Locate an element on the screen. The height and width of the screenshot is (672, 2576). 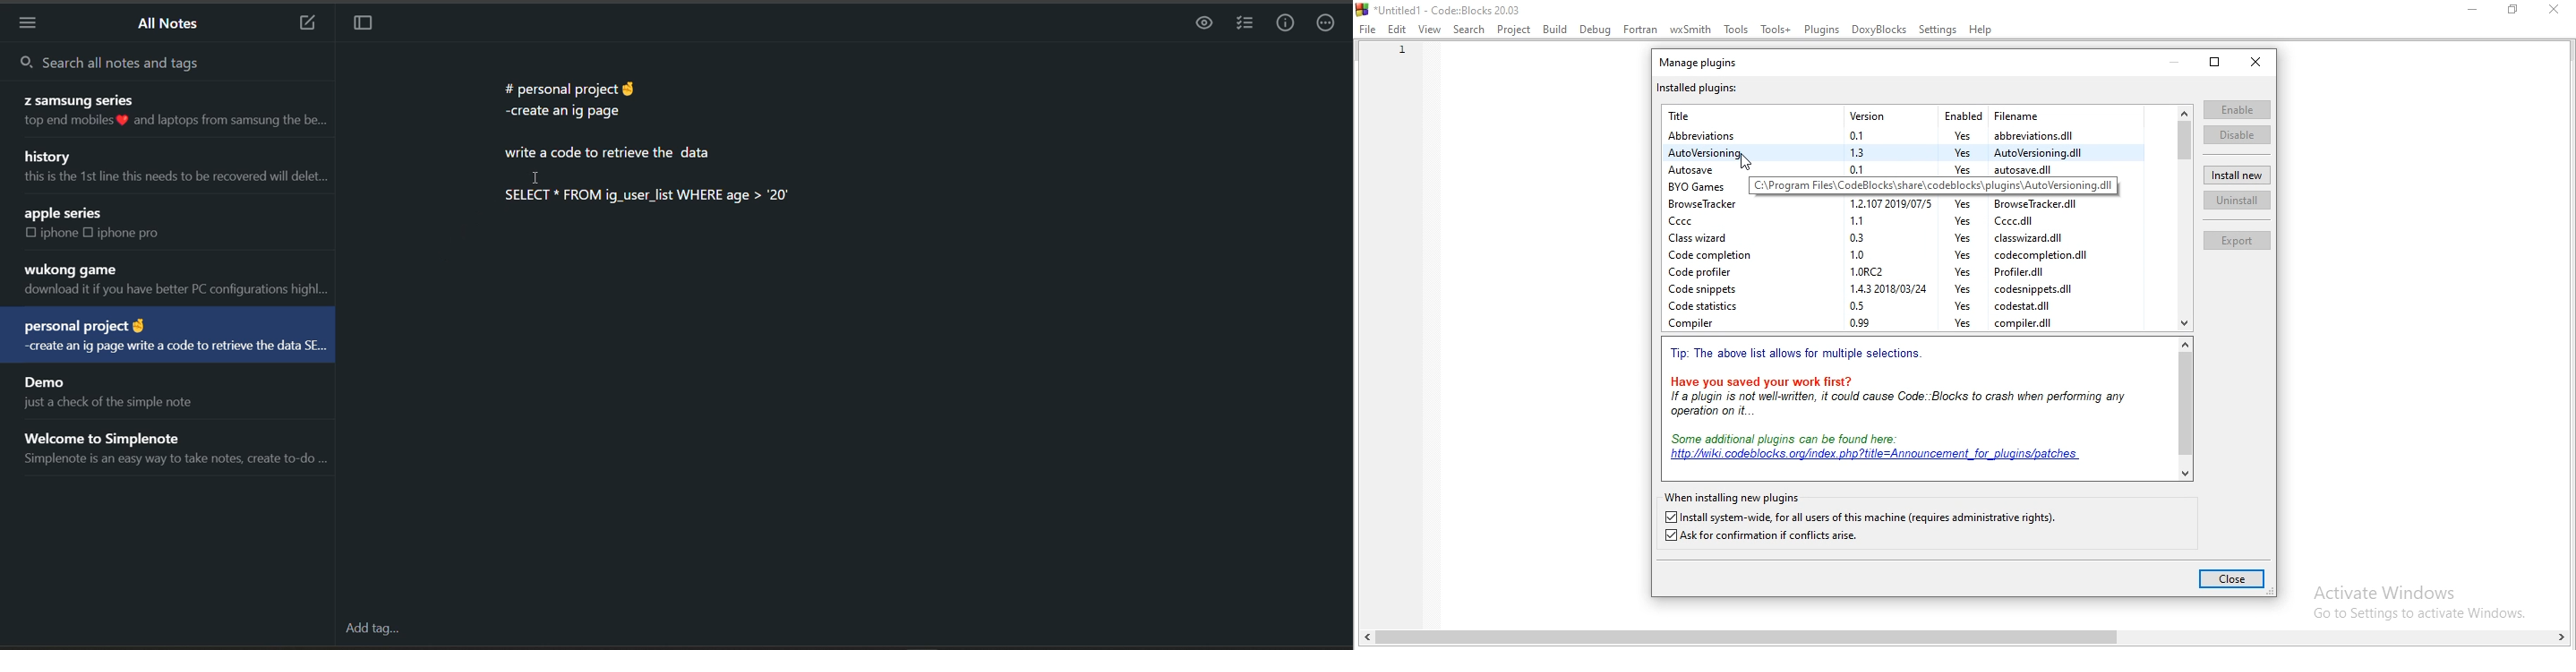
close is located at coordinates (2257, 62).